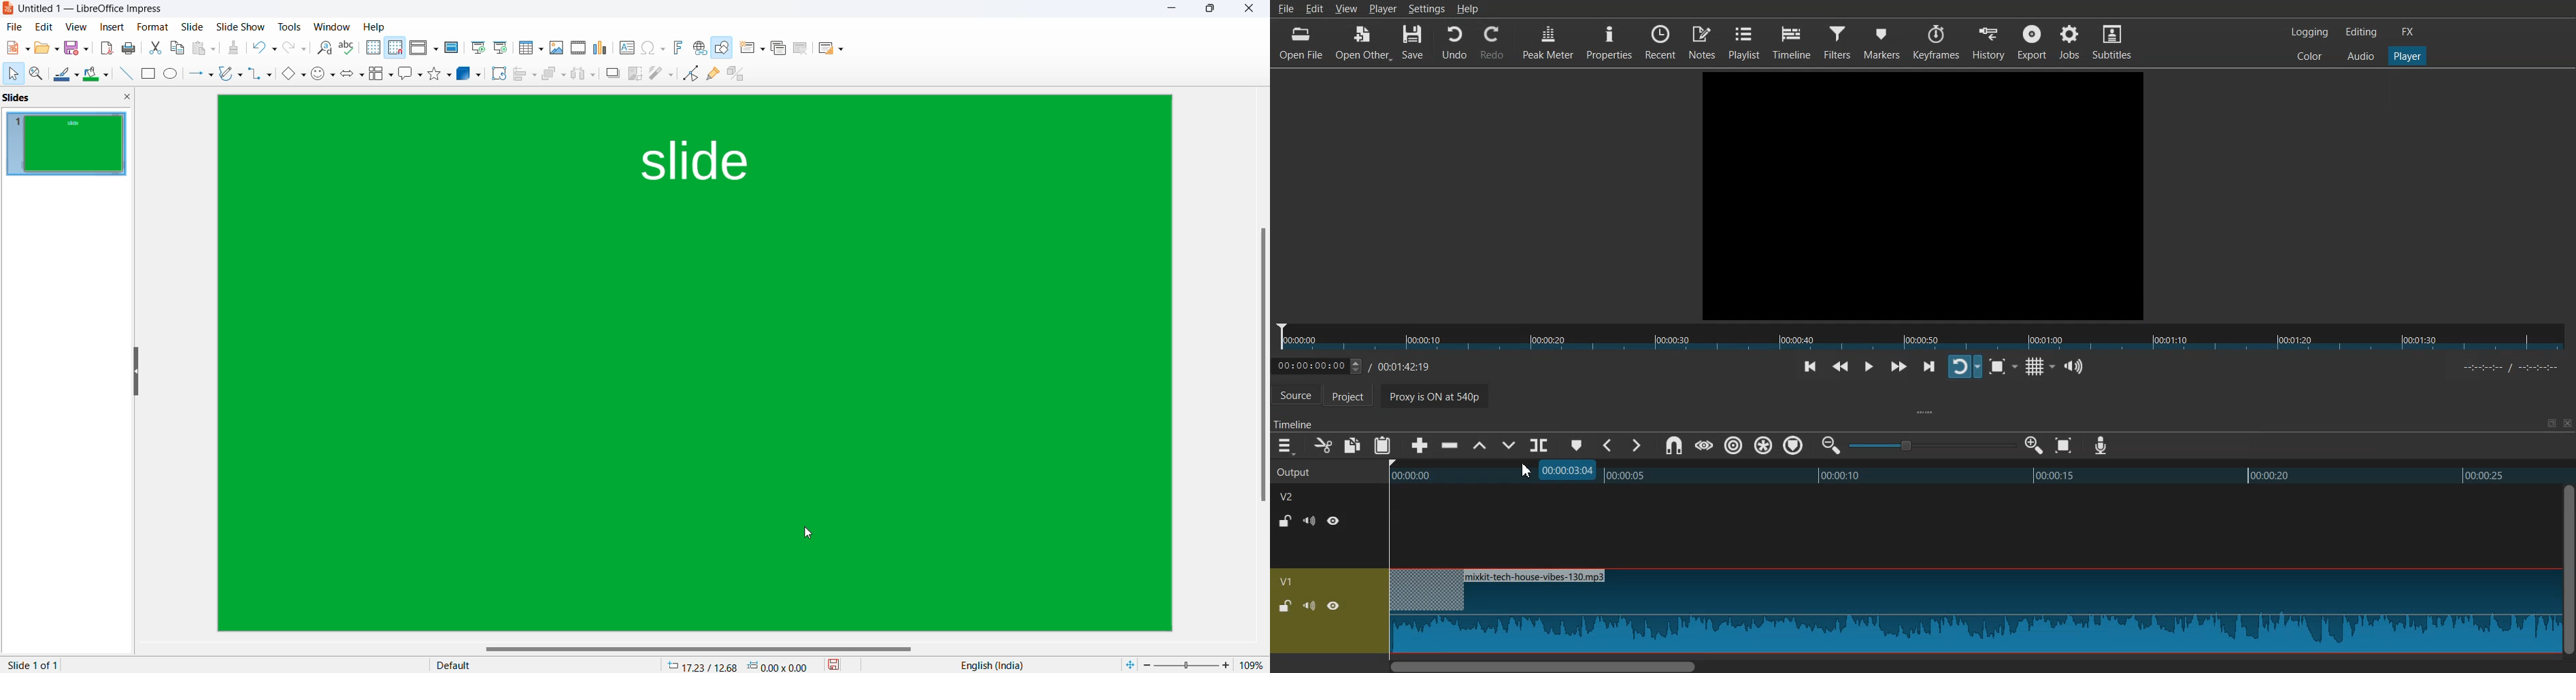 This screenshot has width=2576, height=700. What do you see at coordinates (148, 73) in the screenshot?
I see `rectangle ` at bounding box center [148, 73].